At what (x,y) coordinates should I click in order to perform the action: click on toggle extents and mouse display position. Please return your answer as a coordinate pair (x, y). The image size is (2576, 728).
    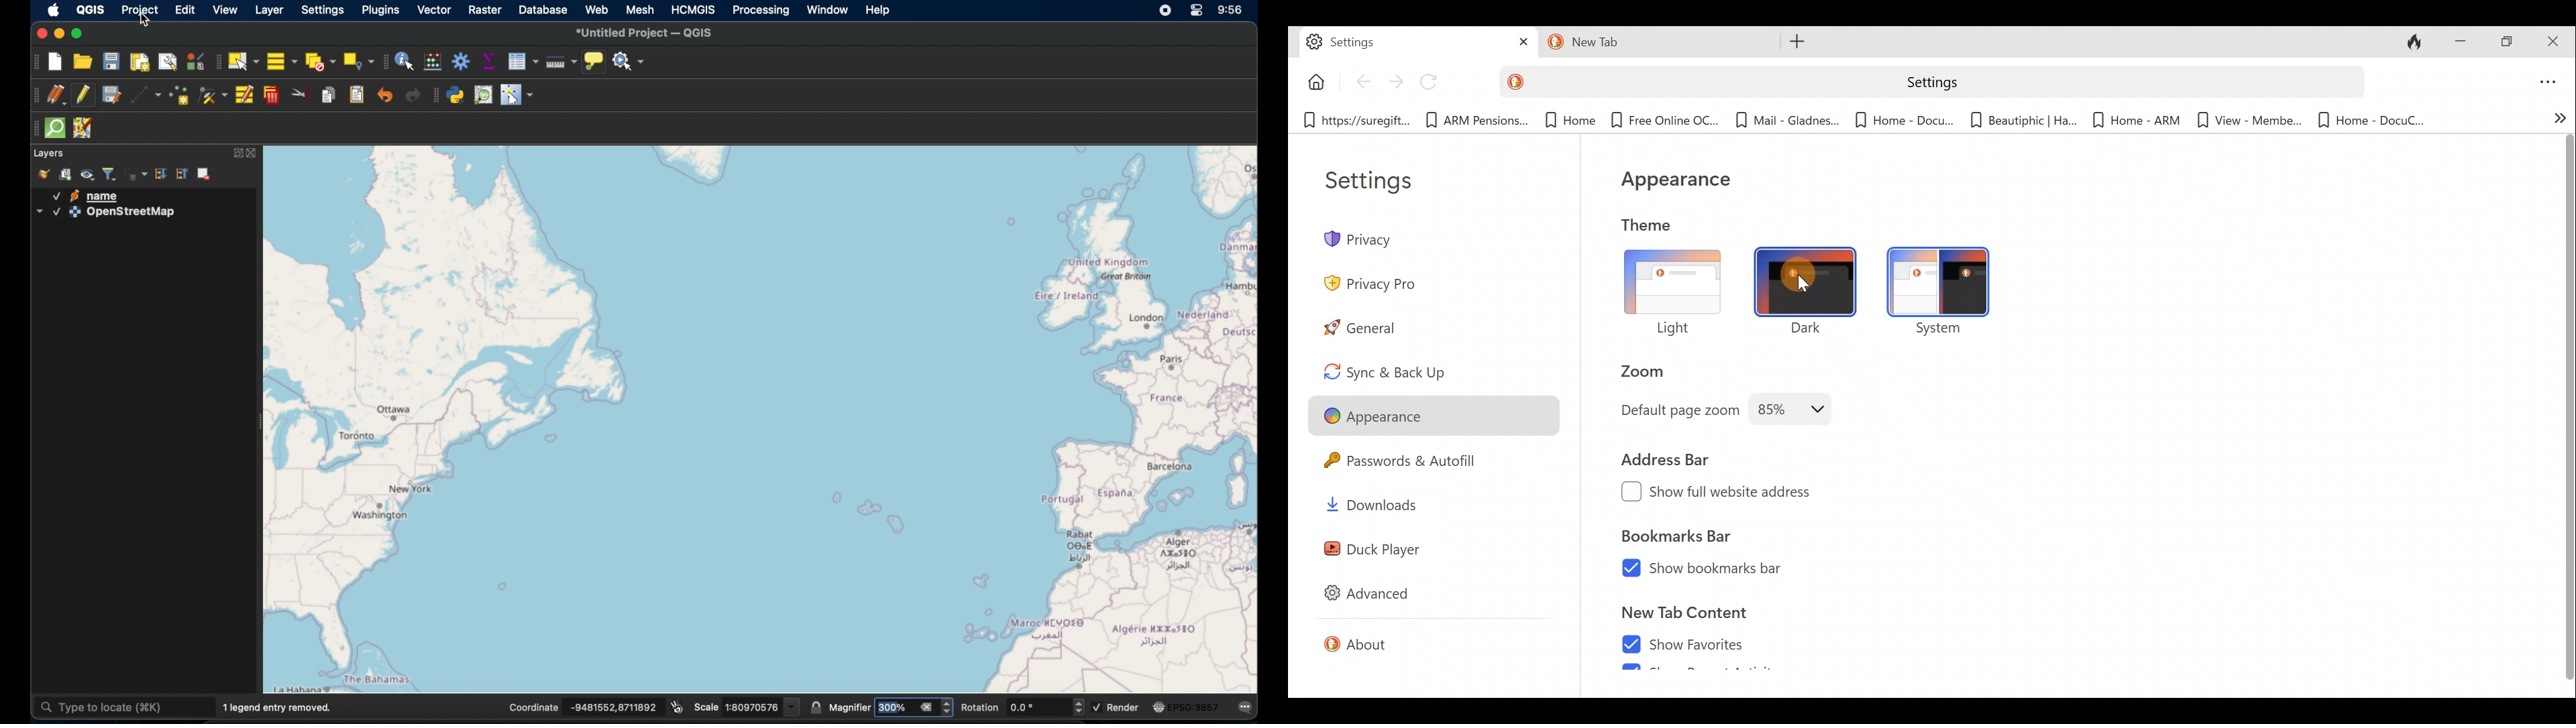
    Looking at the image, I should click on (679, 706).